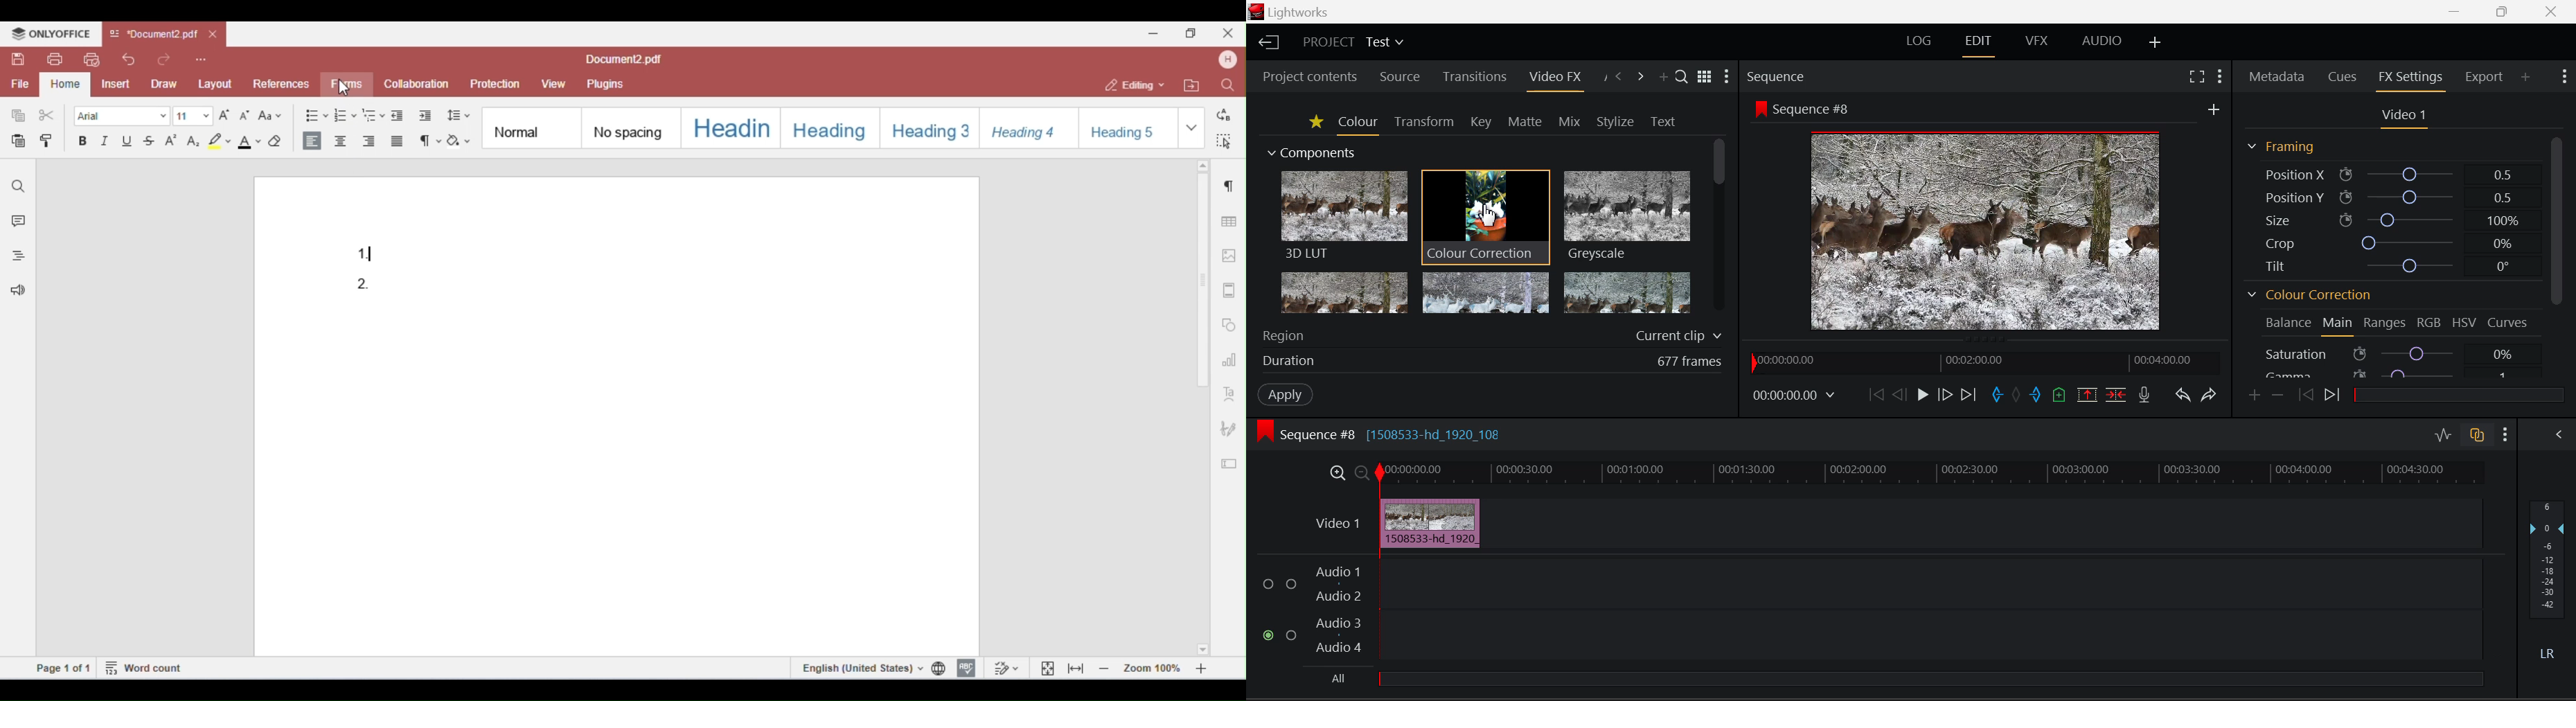 Image resolution: width=2576 pixels, height=728 pixels. I want to click on Previous Panel, so click(1619, 76).